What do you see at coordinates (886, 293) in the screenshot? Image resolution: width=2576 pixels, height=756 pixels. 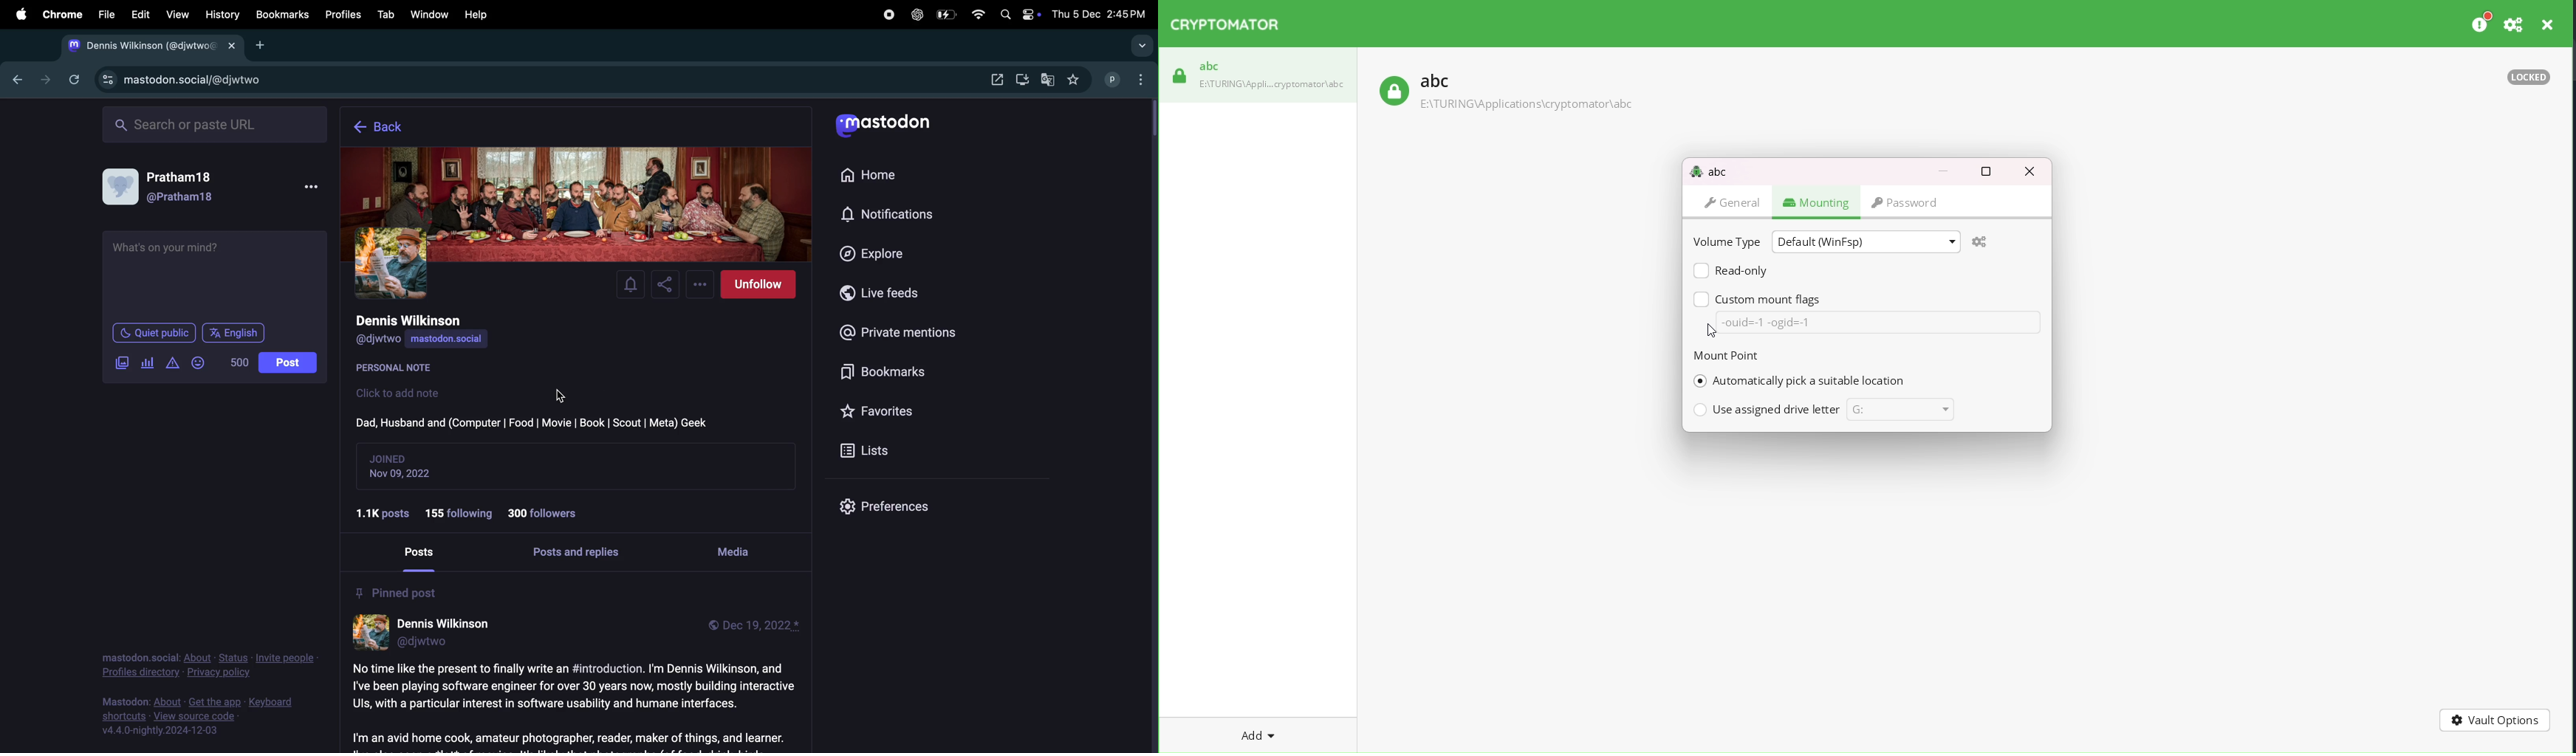 I see `live feeds` at bounding box center [886, 293].